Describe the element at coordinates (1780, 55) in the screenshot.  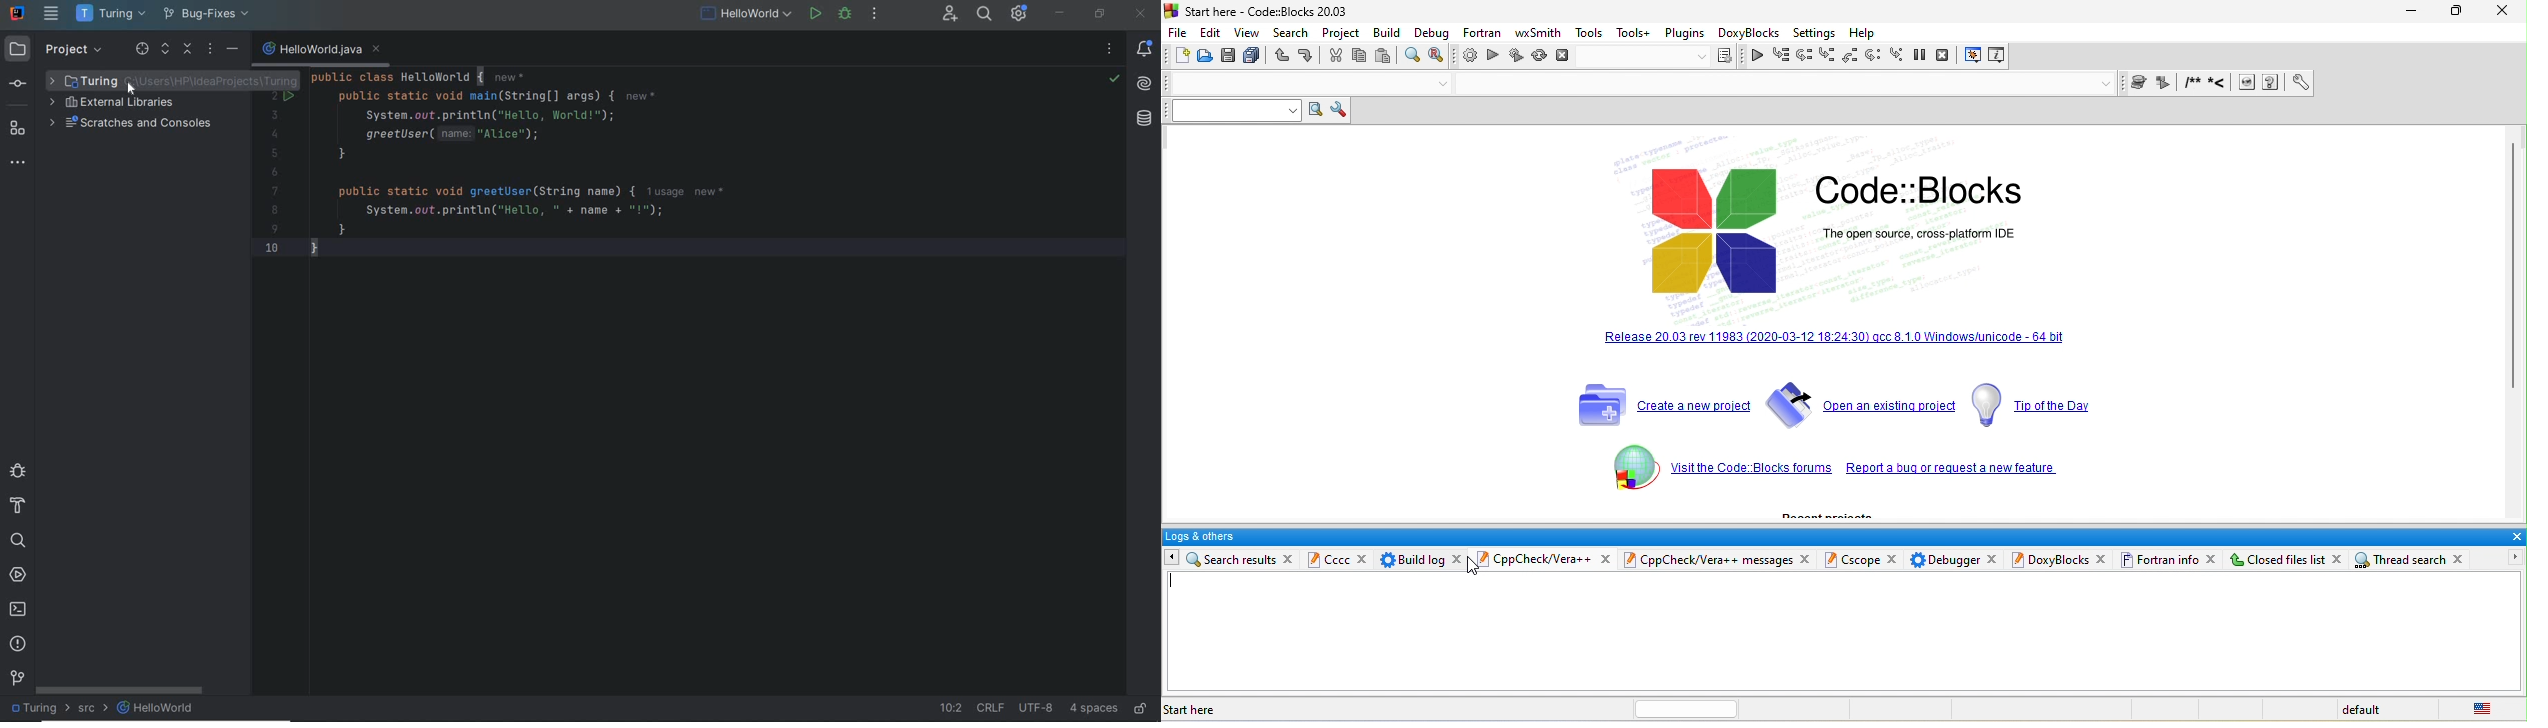
I see `run to cursor` at that location.